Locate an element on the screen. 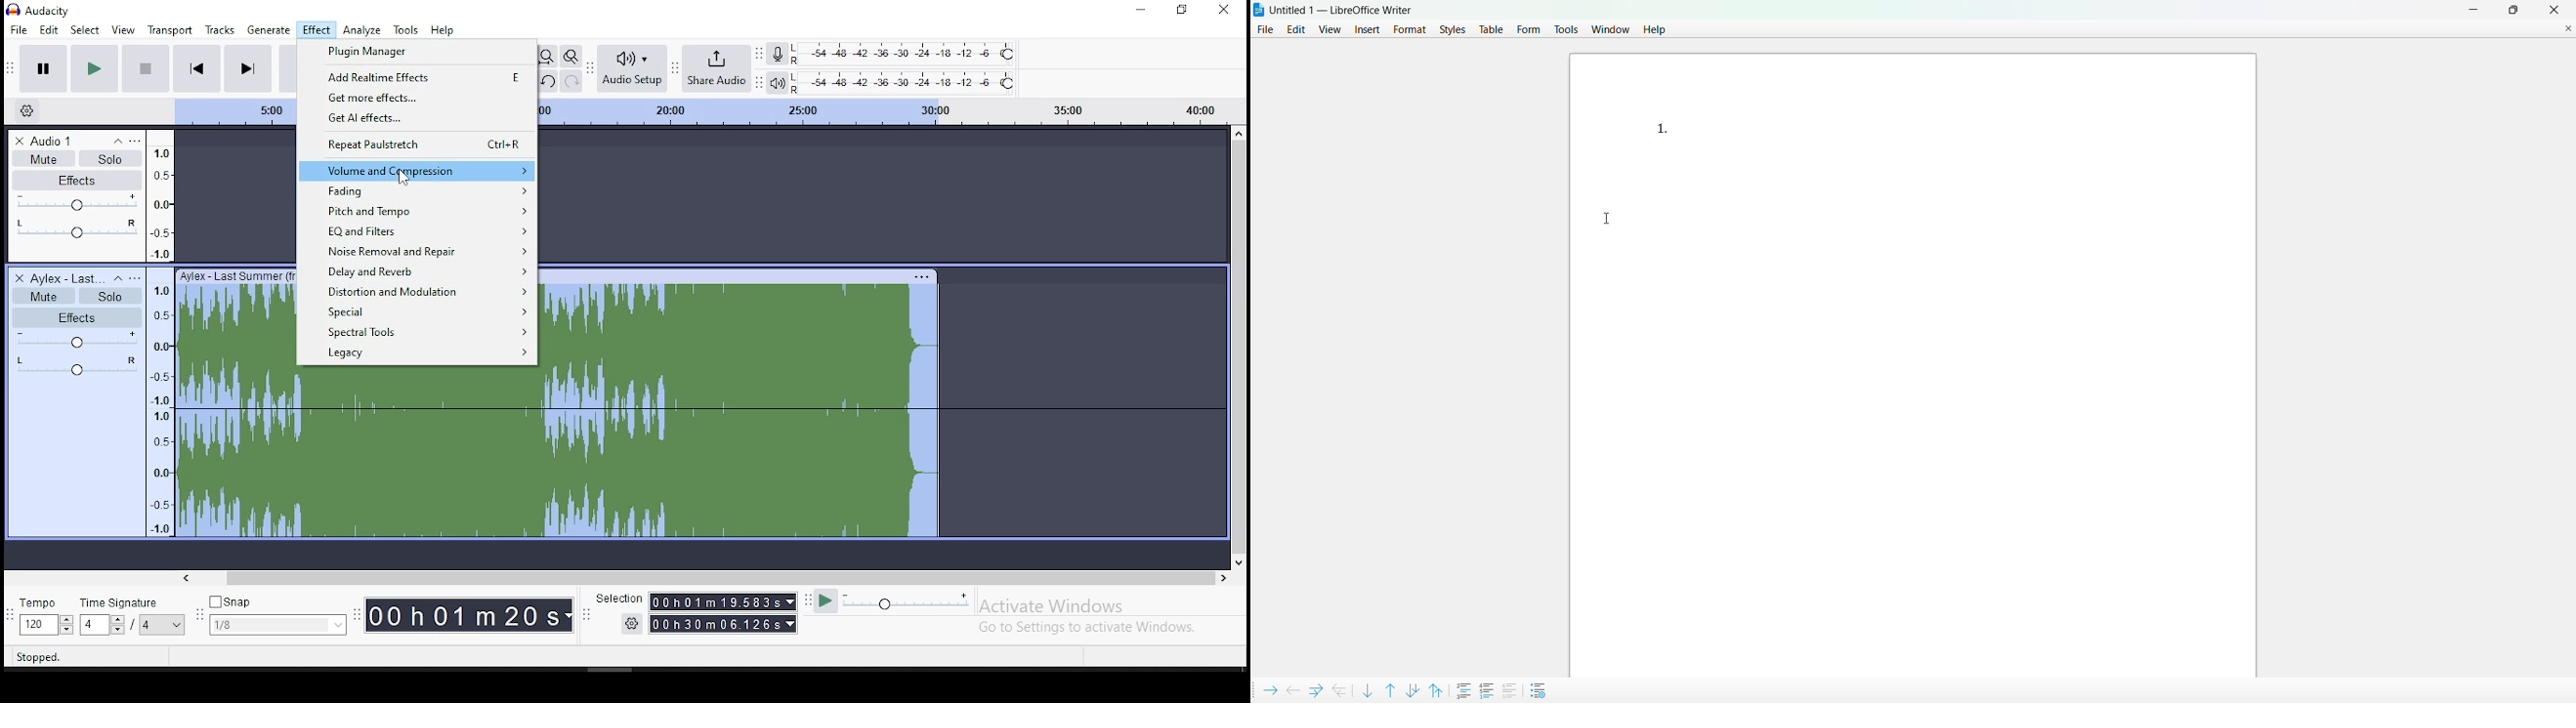 This screenshot has width=2576, height=728. tools is located at coordinates (1566, 28).